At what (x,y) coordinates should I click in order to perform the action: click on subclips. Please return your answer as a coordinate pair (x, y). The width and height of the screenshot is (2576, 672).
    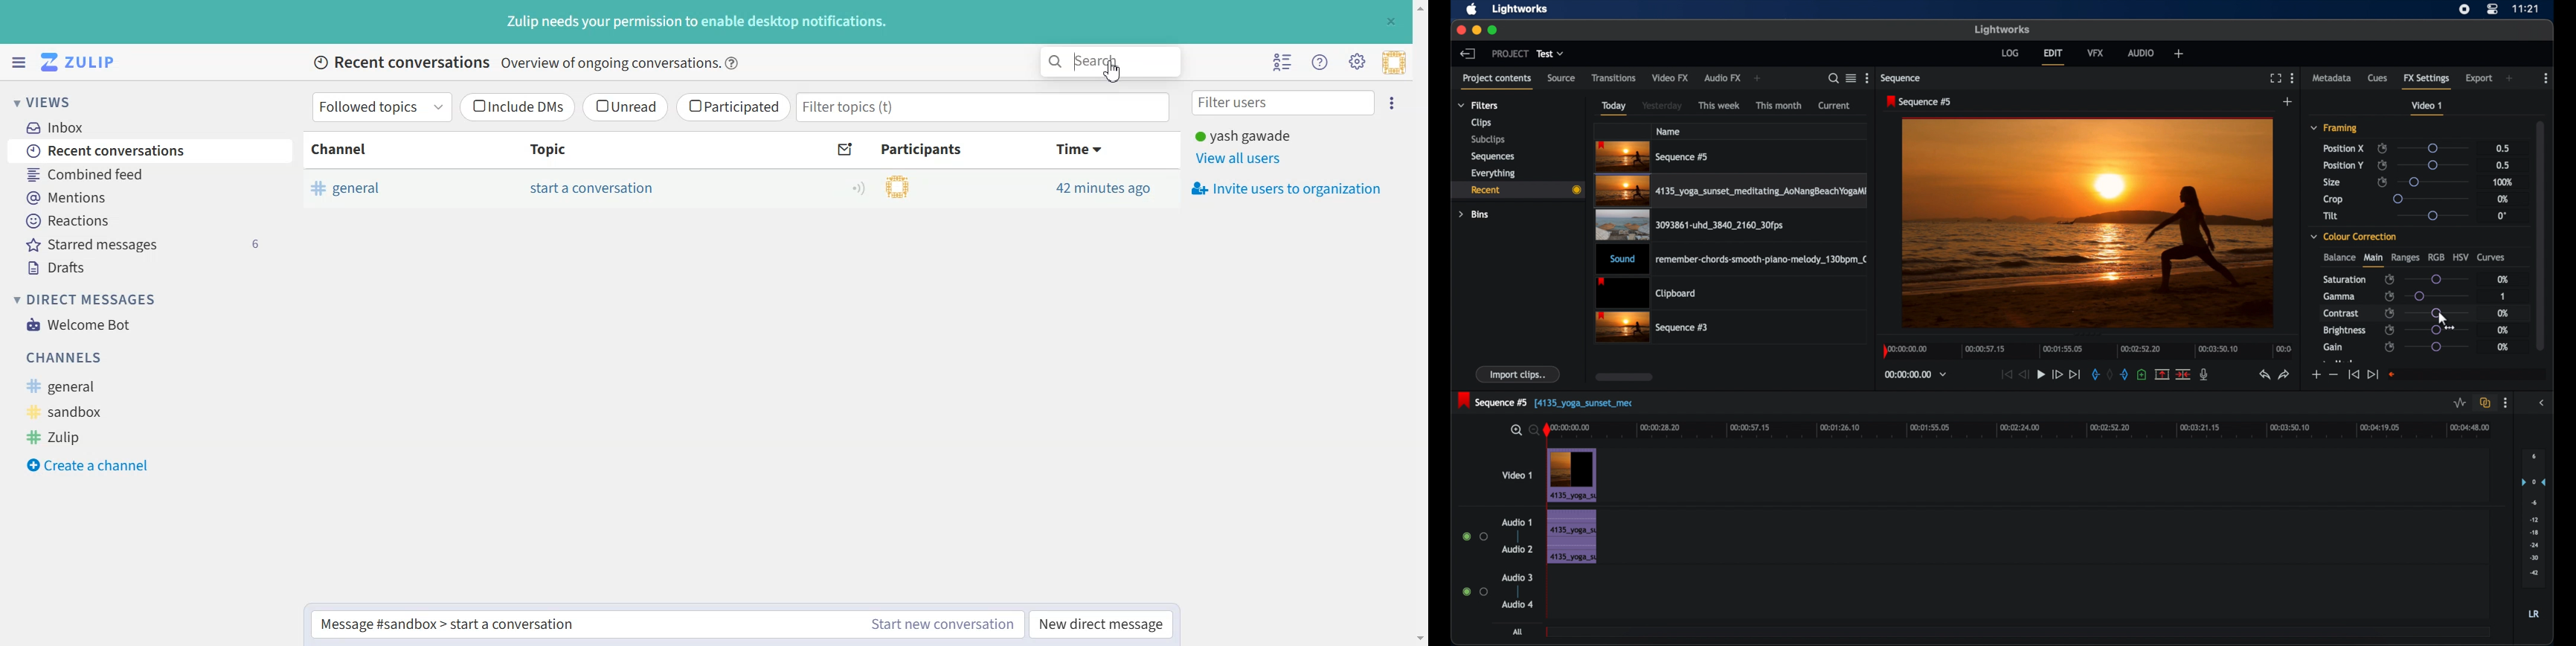
    Looking at the image, I should click on (1489, 139).